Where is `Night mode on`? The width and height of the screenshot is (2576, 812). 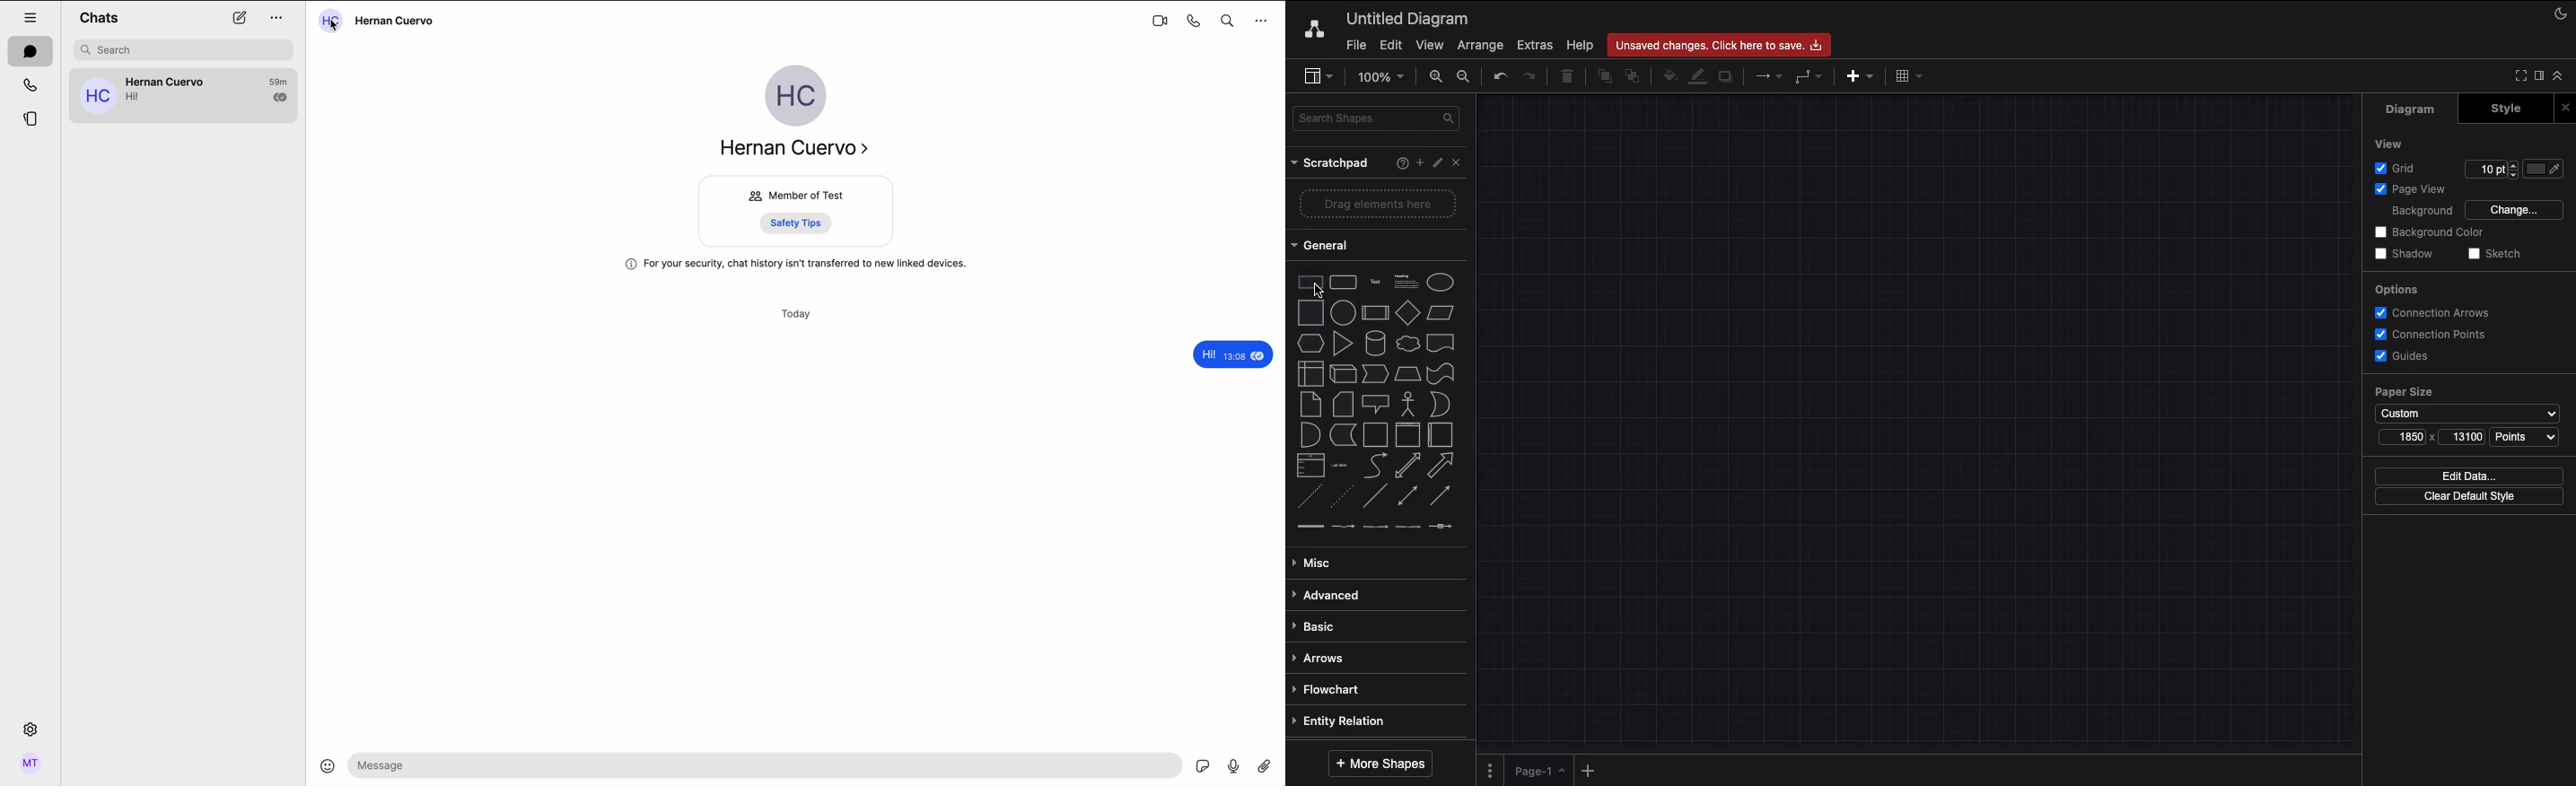
Night mode on is located at coordinates (2555, 14).